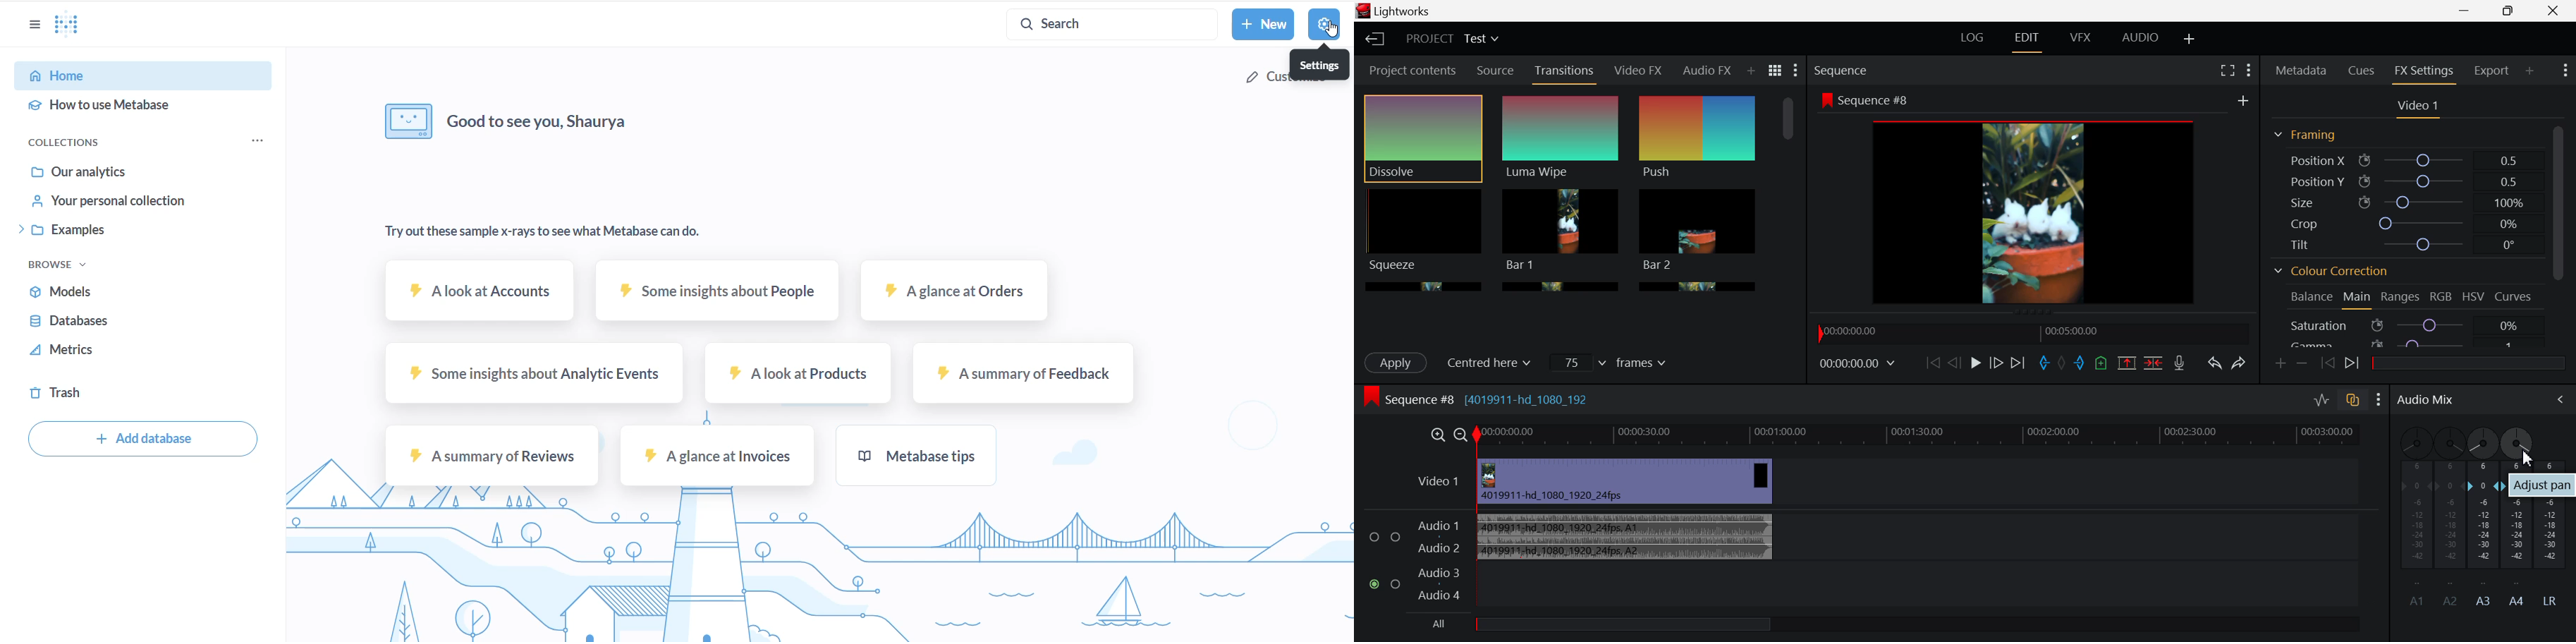 Image resolution: width=2576 pixels, height=644 pixels. What do you see at coordinates (1997, 362) in the screenshot?
I see `Go Forward` at bounding box center [1997, 362].